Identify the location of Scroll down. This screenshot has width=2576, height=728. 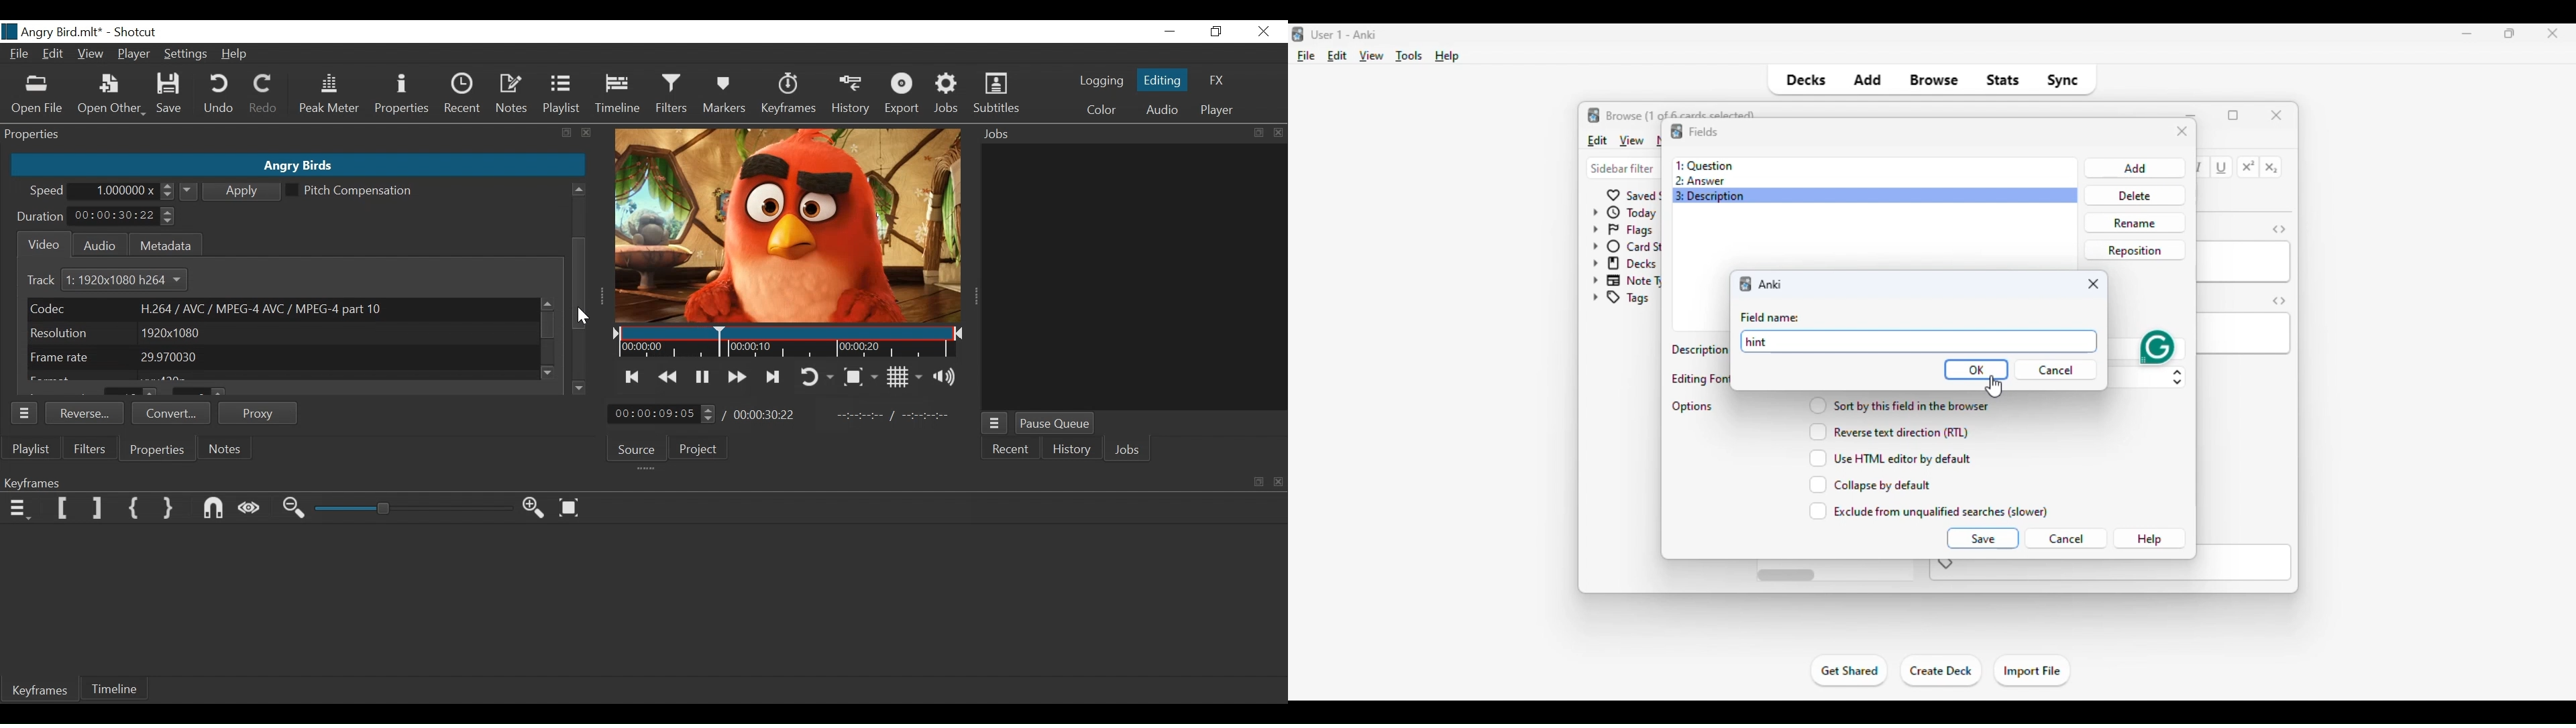
(579, 387).